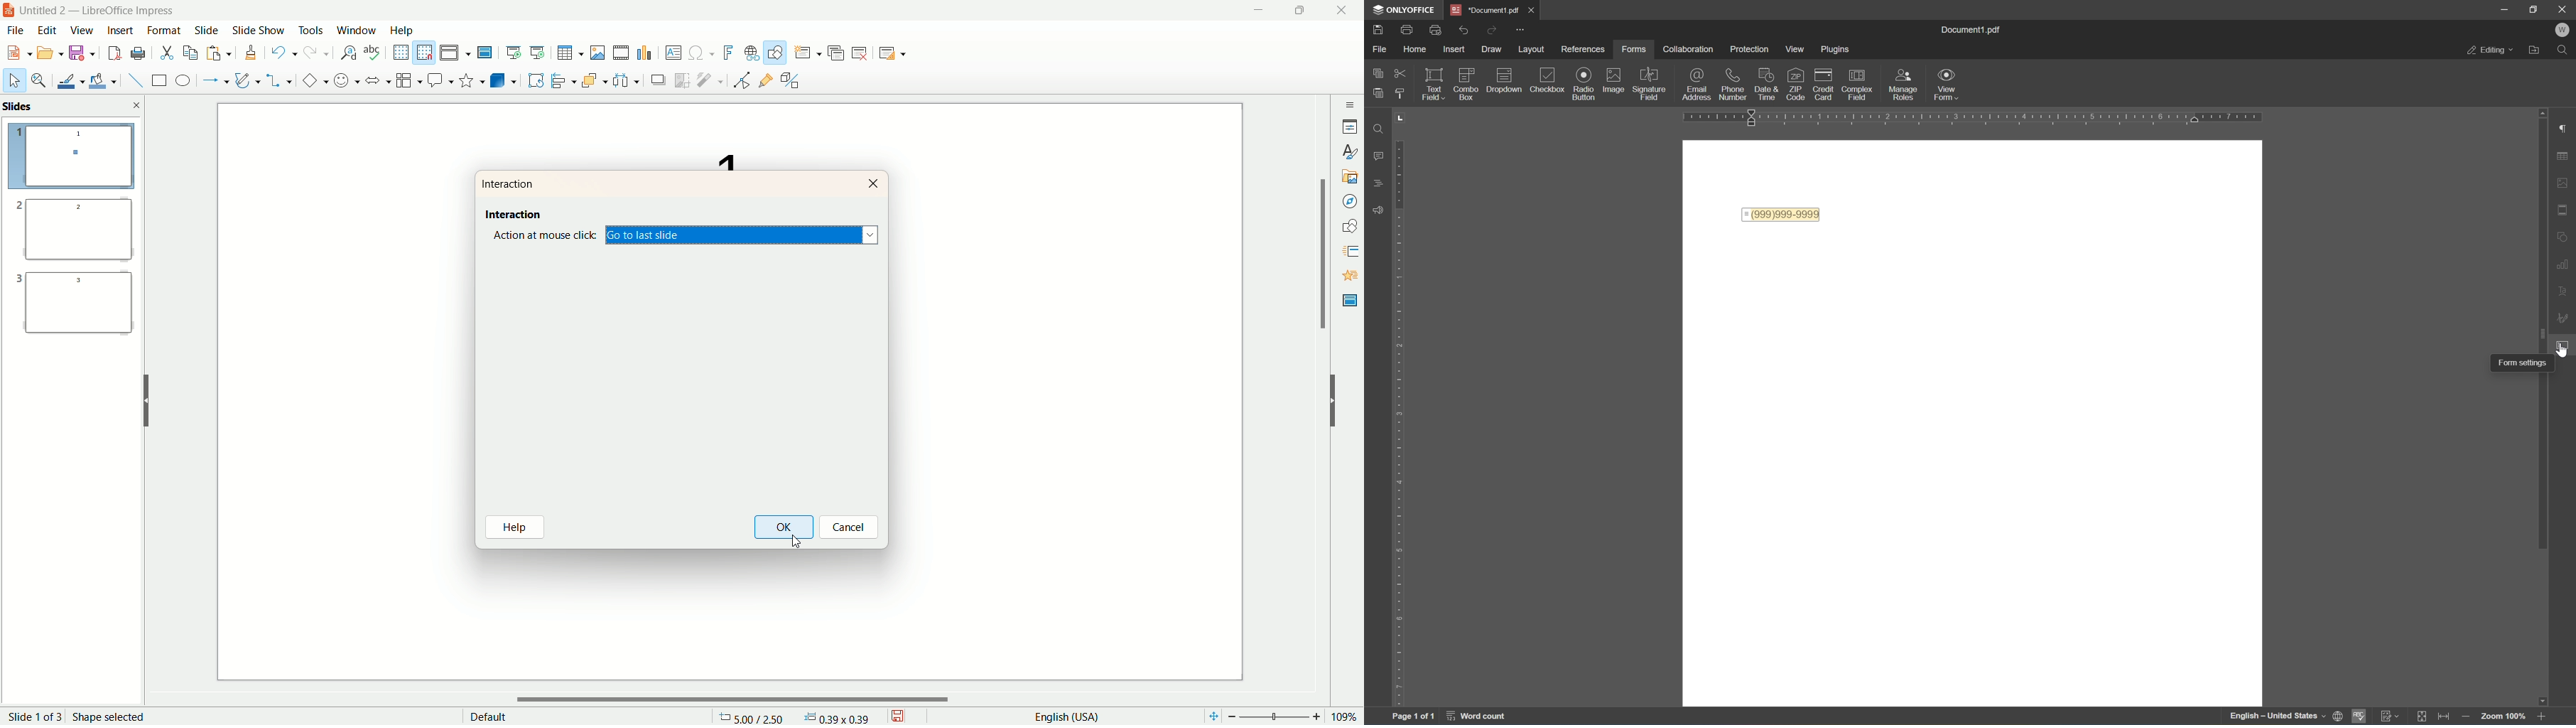 This screenshot has width=2576, height=728. What do you see at coordinates (570, 53) in the screenshot?
I see `insert table` at bounding box center [570, 53].